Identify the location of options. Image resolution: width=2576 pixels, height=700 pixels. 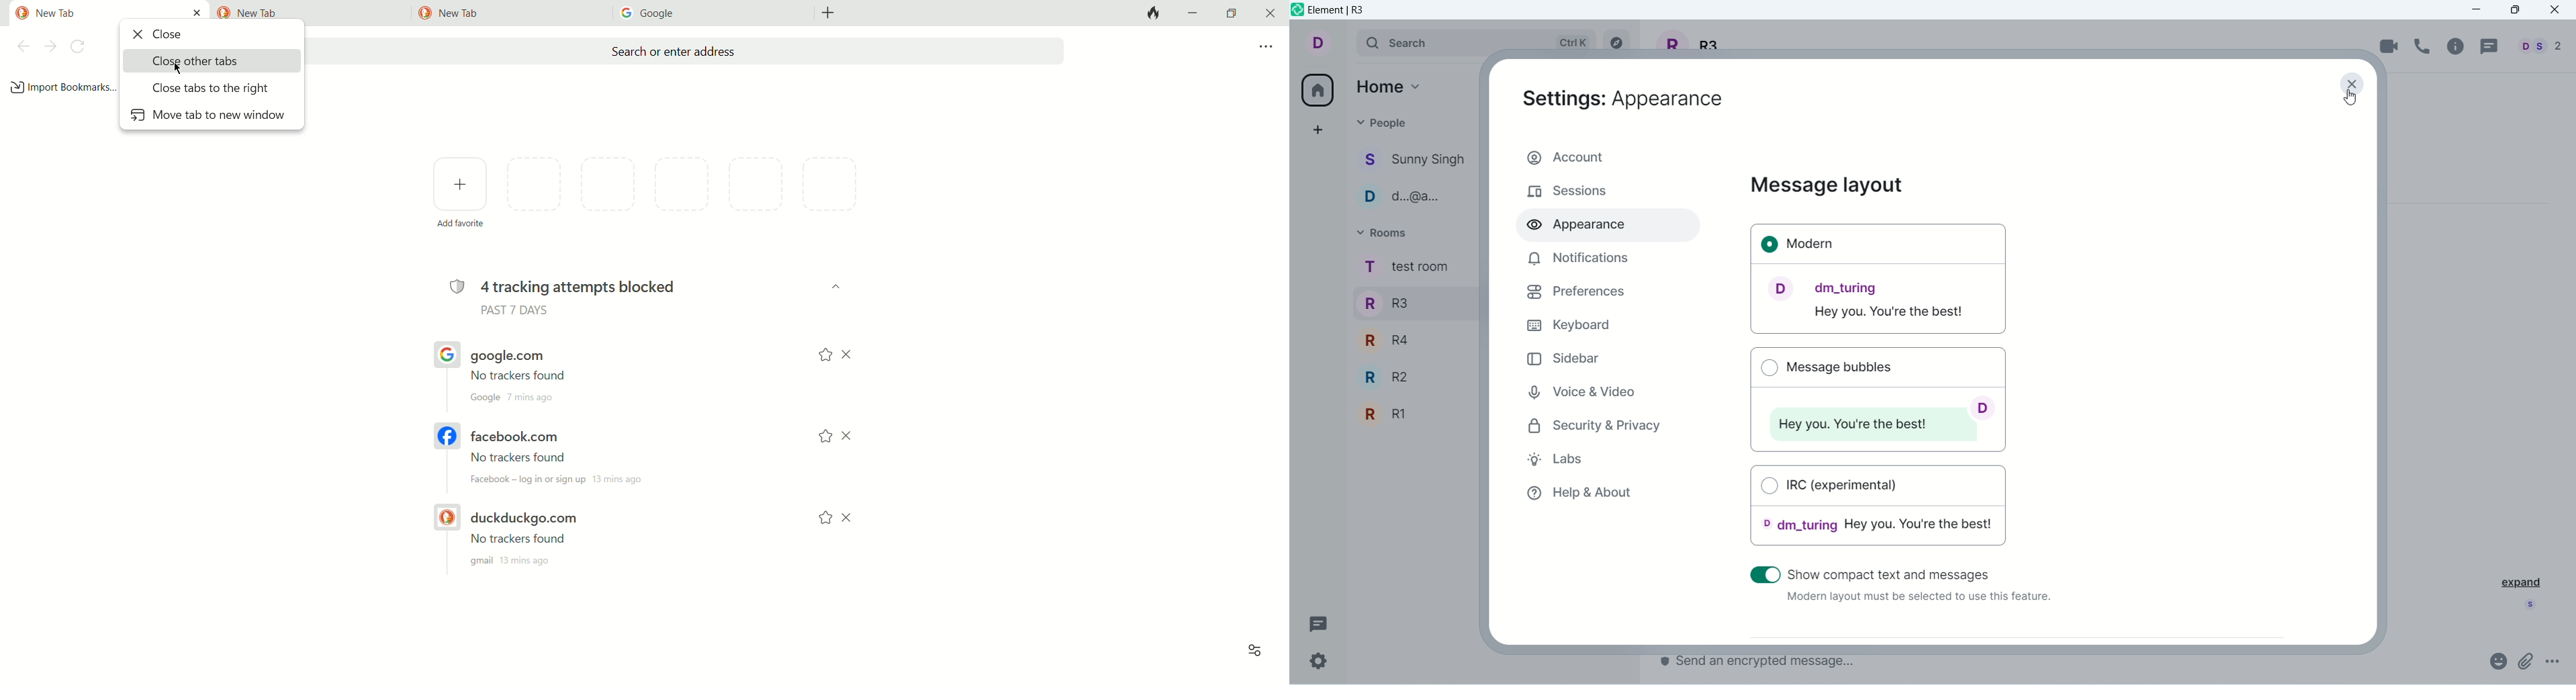
(2555, 661).